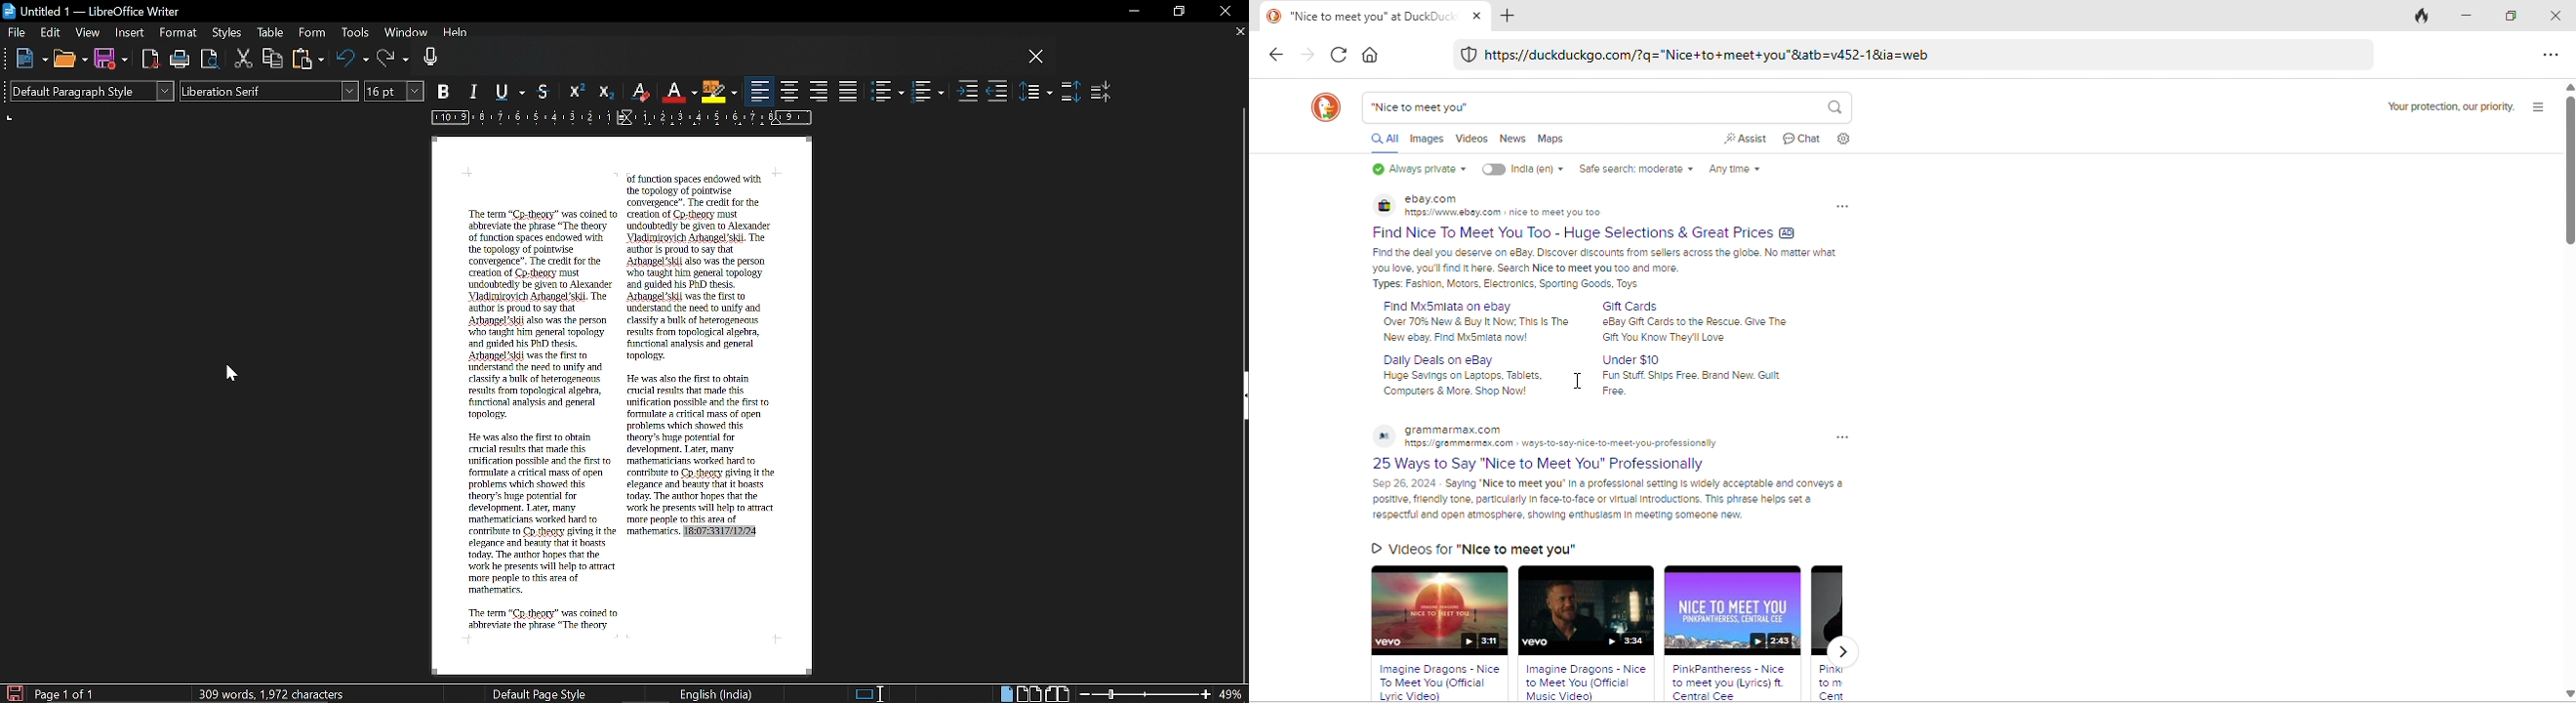  Describe the element at coordinates (1478, 15) in the screenshot. I see `close` at that location.